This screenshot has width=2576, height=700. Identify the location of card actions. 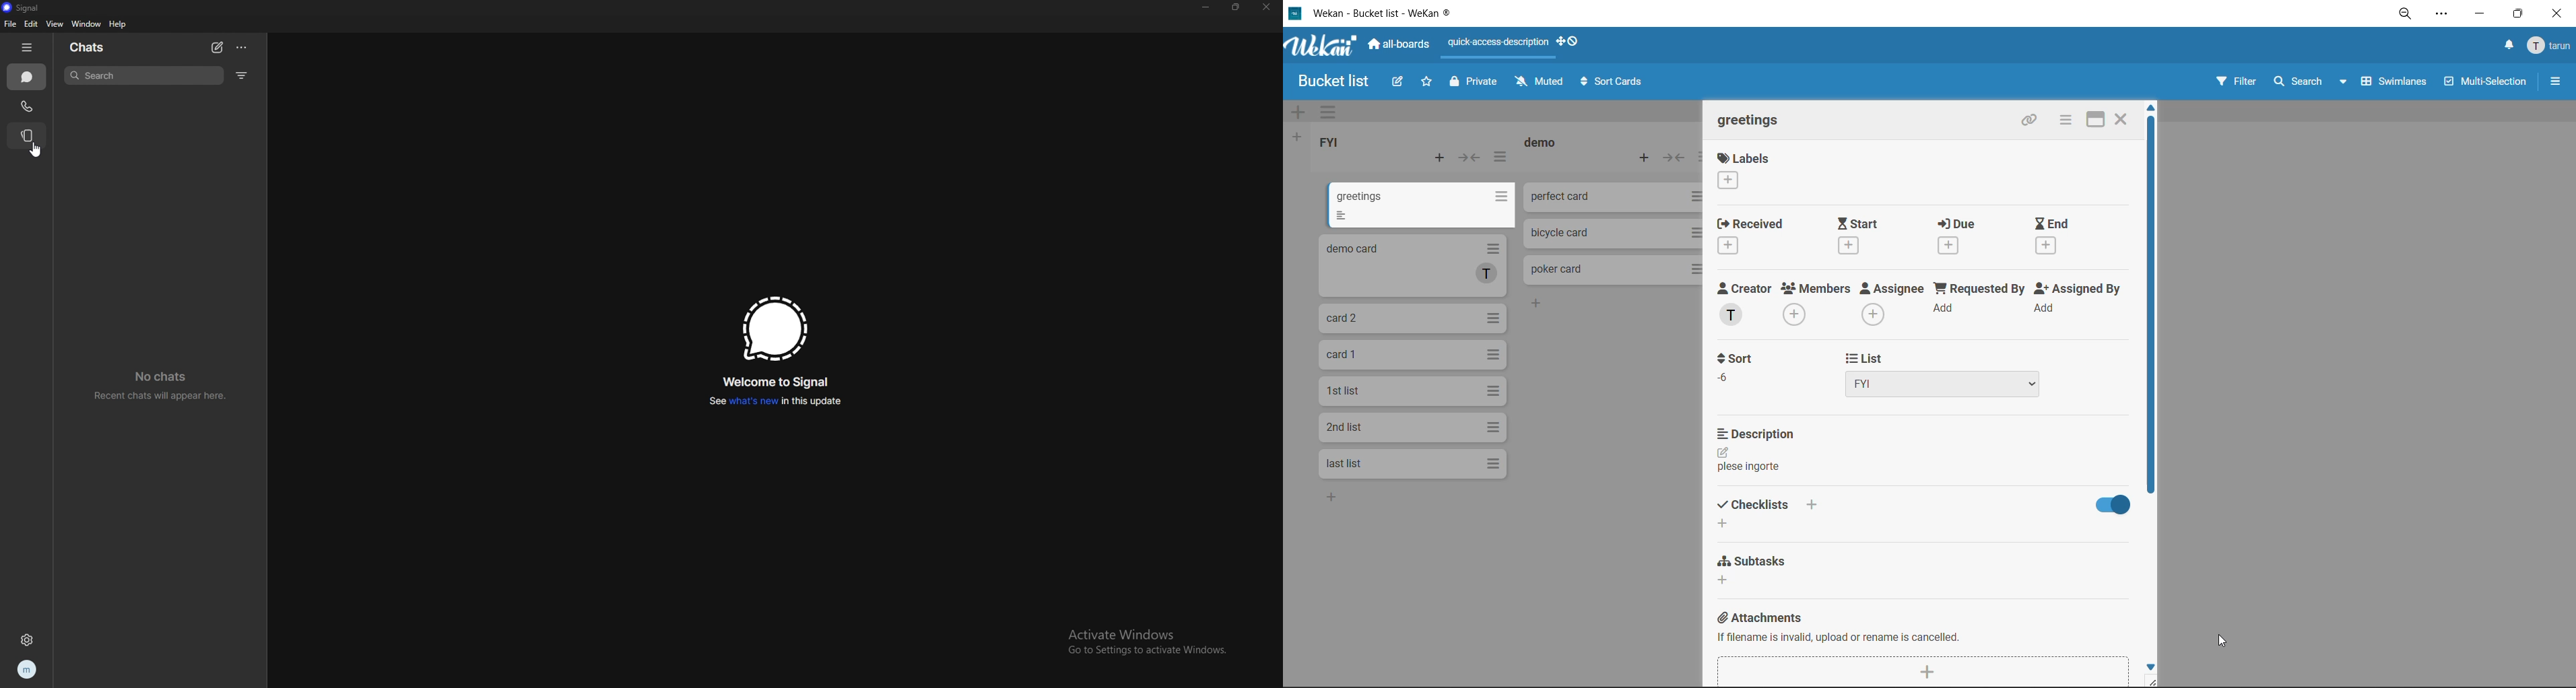
(2065, 121).